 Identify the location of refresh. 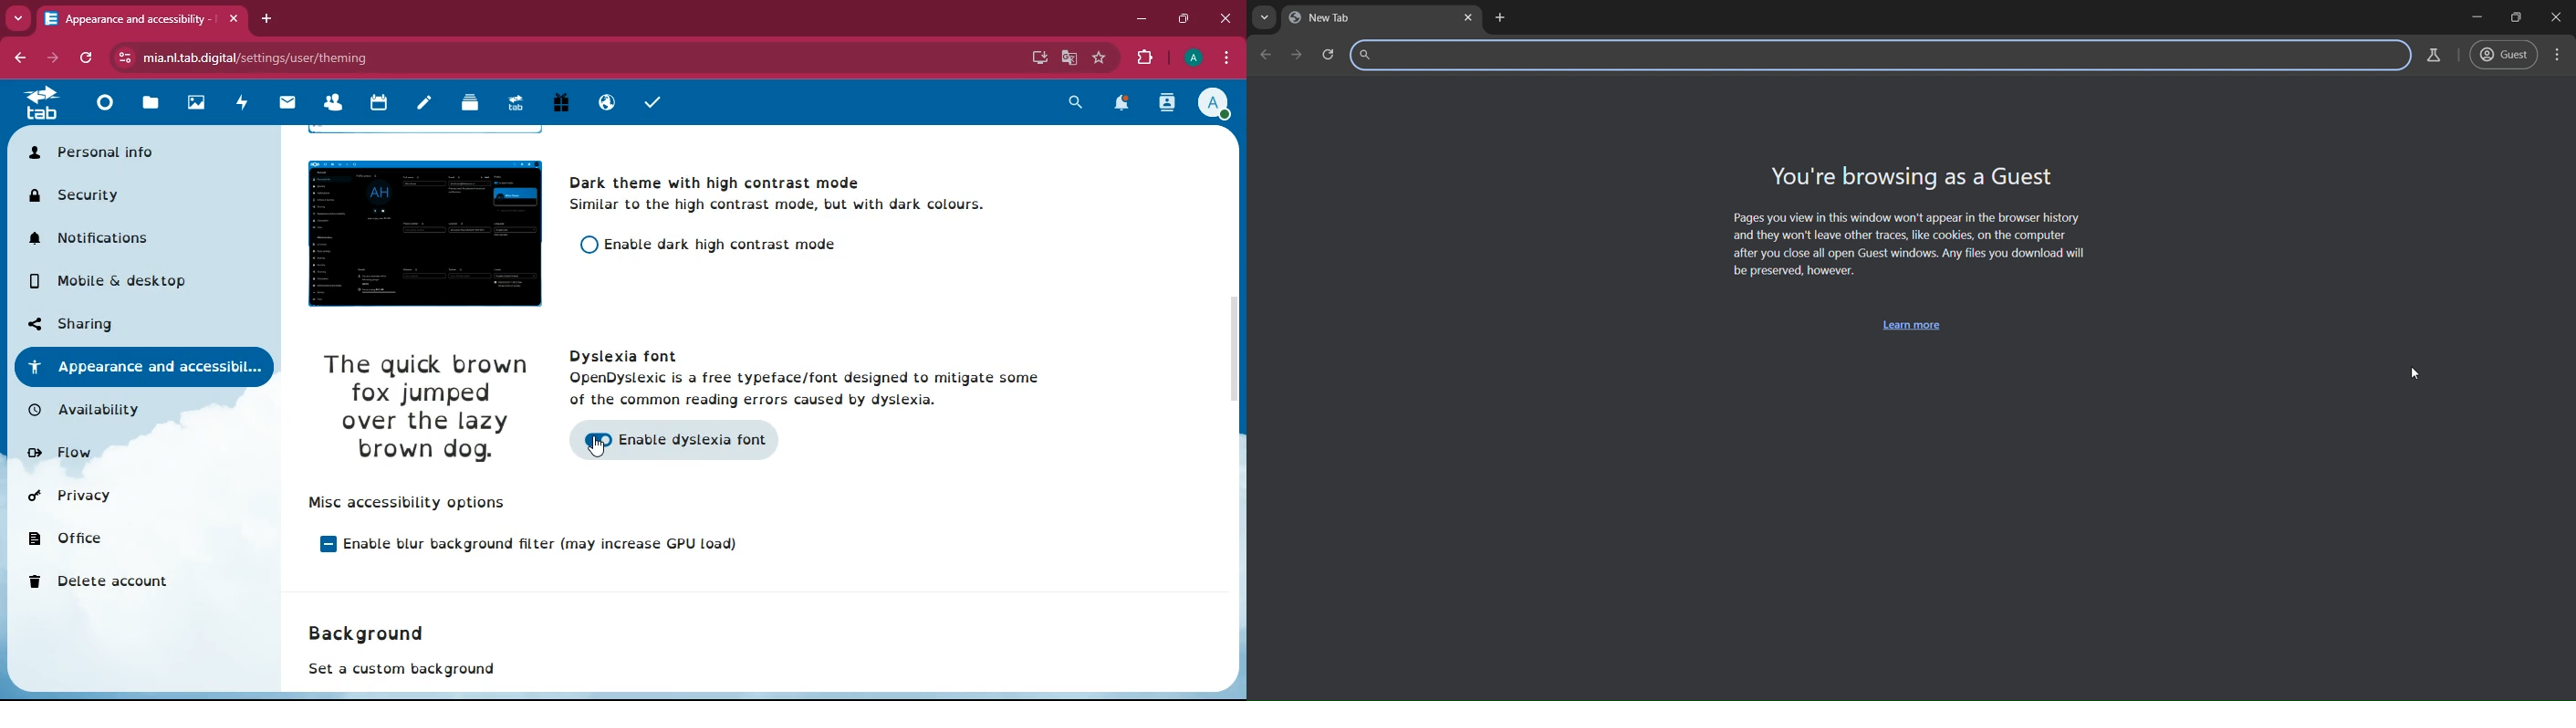
(89, 58).